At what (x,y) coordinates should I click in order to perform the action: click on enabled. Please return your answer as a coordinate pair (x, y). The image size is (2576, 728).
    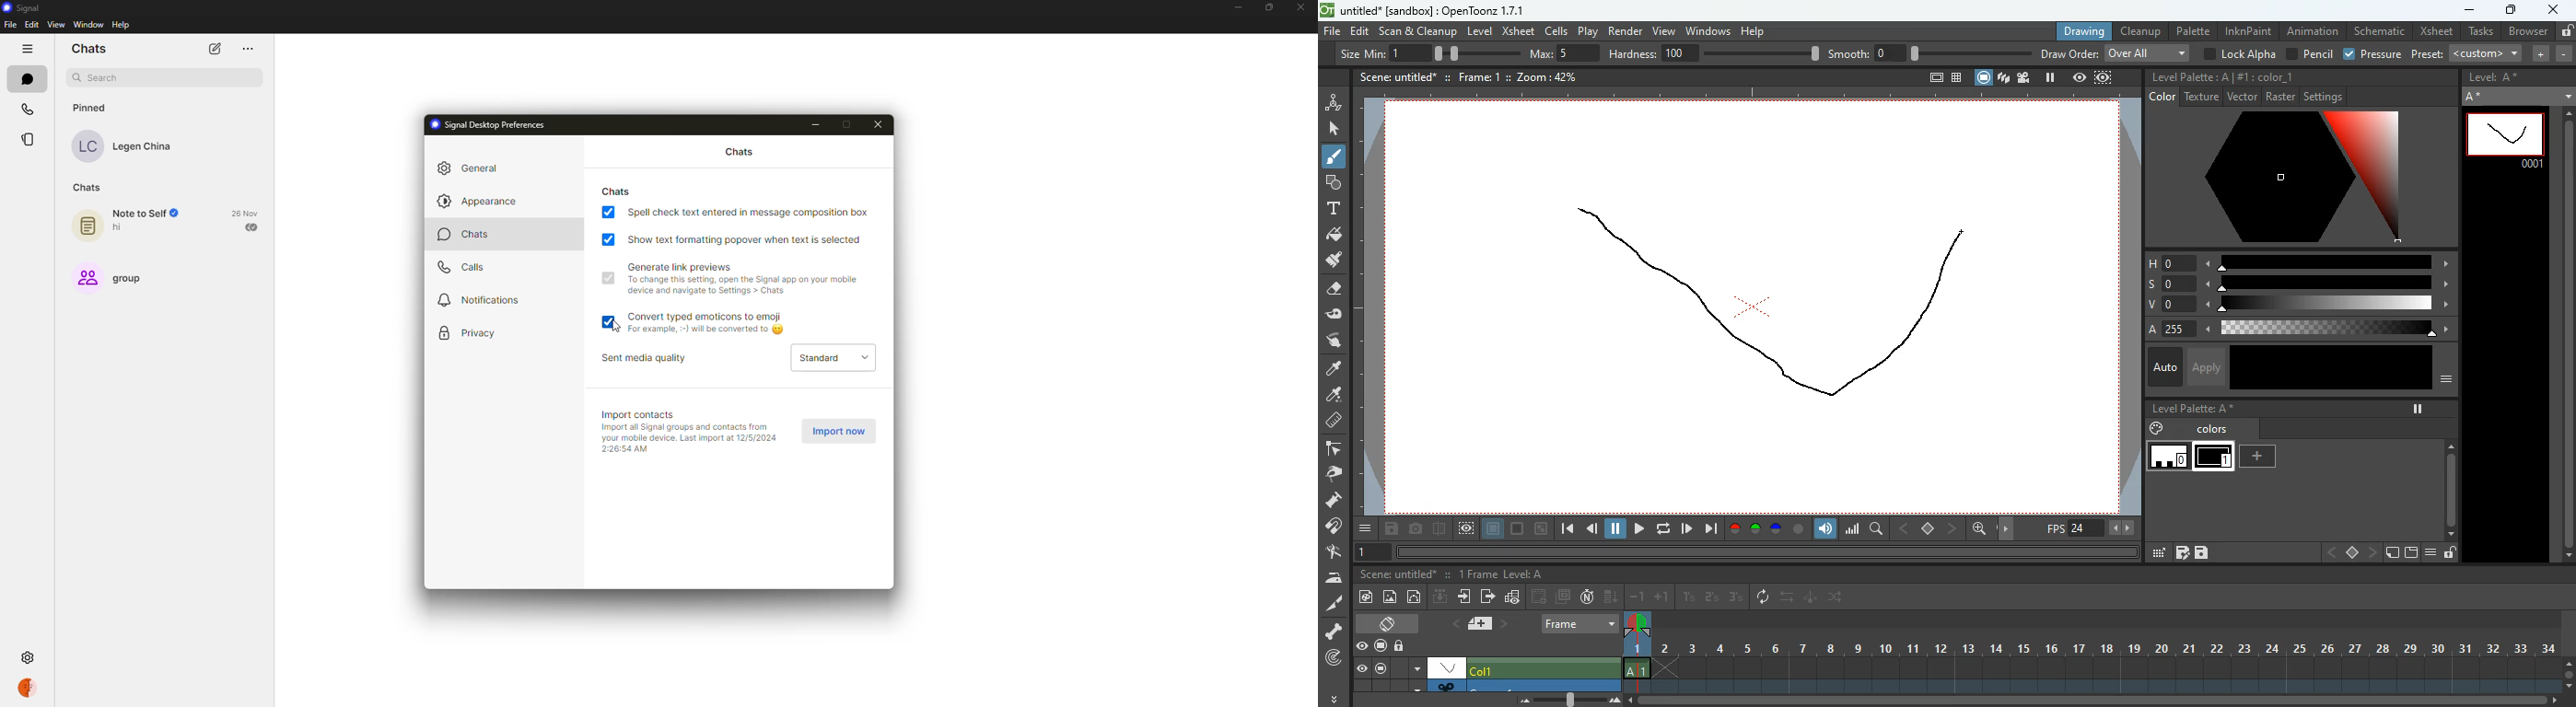
    Looking at the image, I should click on (610, 239).